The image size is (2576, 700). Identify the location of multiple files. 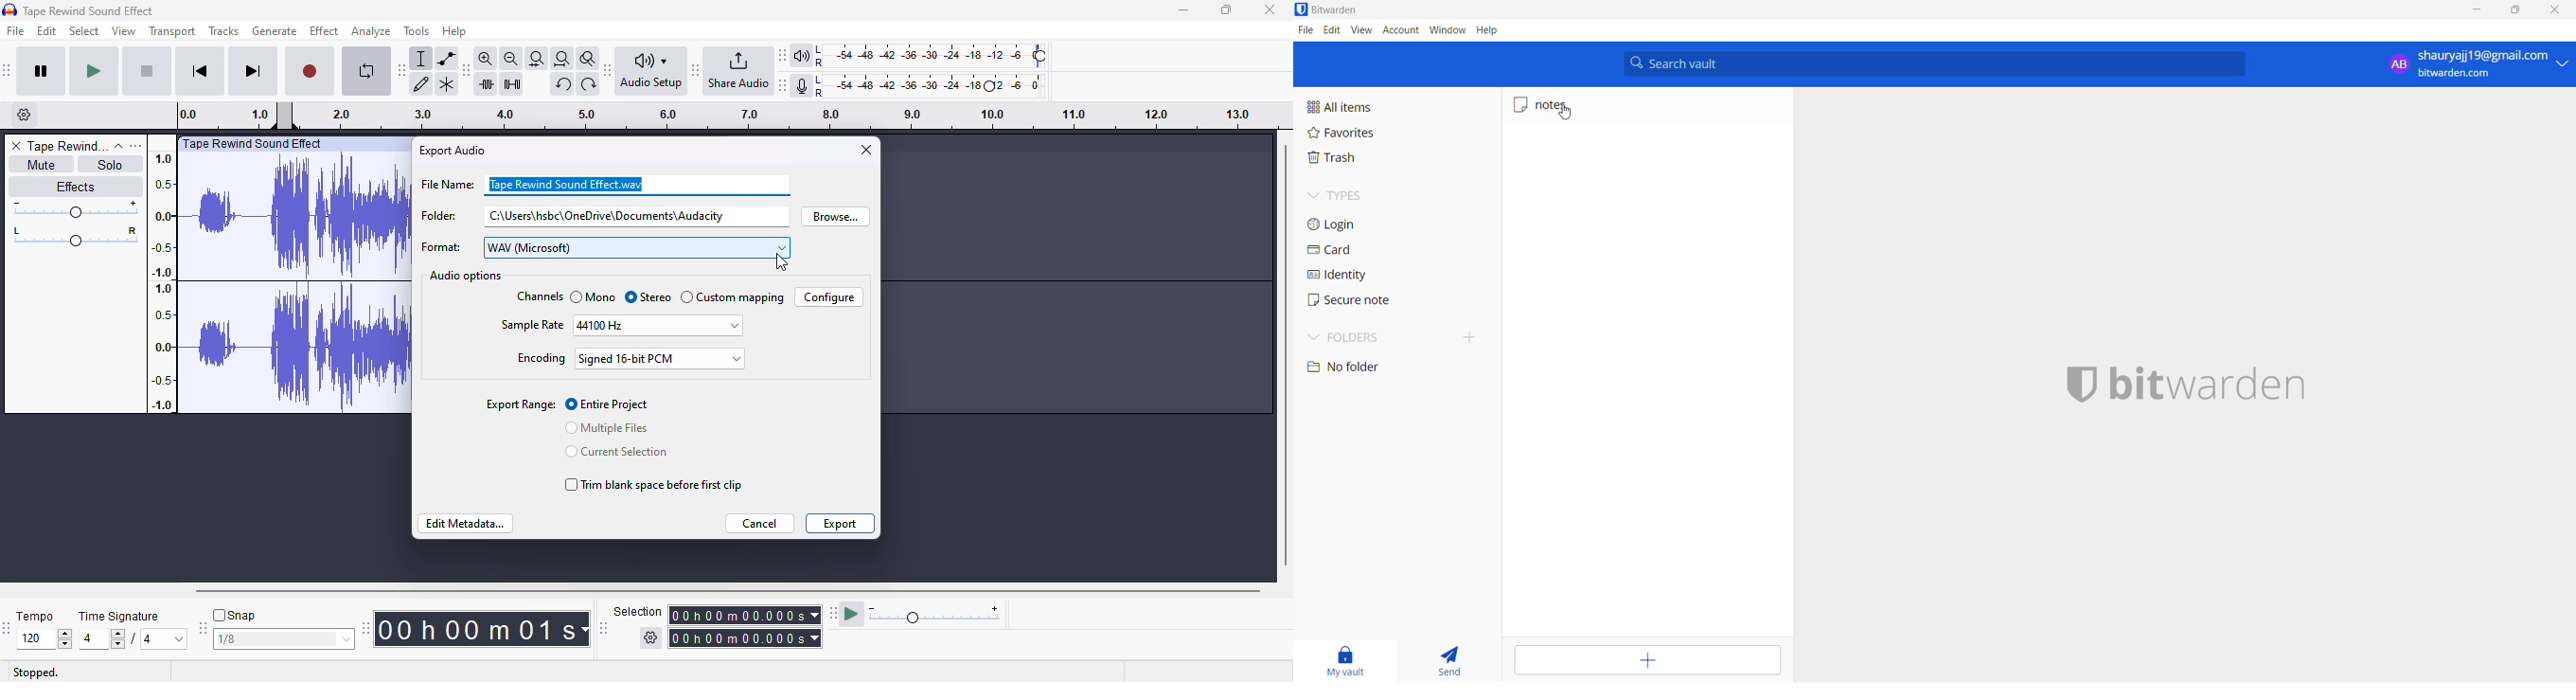
(609, 428).